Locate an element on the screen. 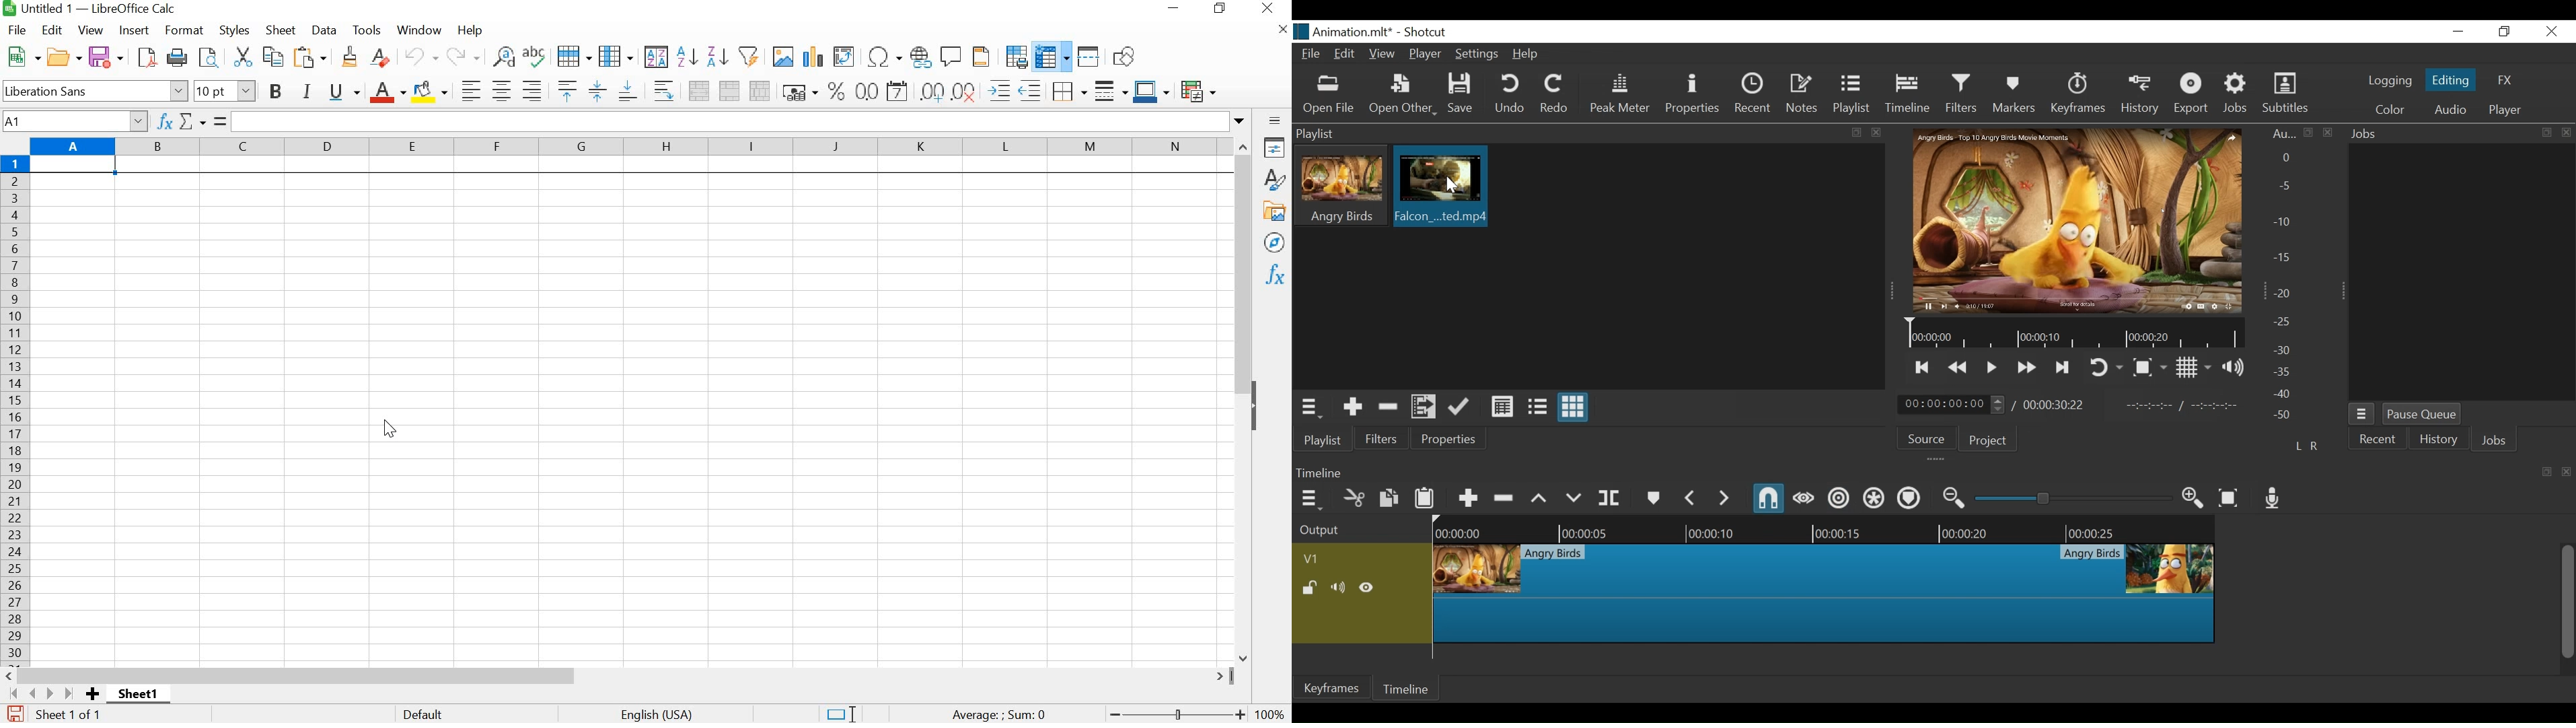  Redo is located at coordinates (1556, 95).